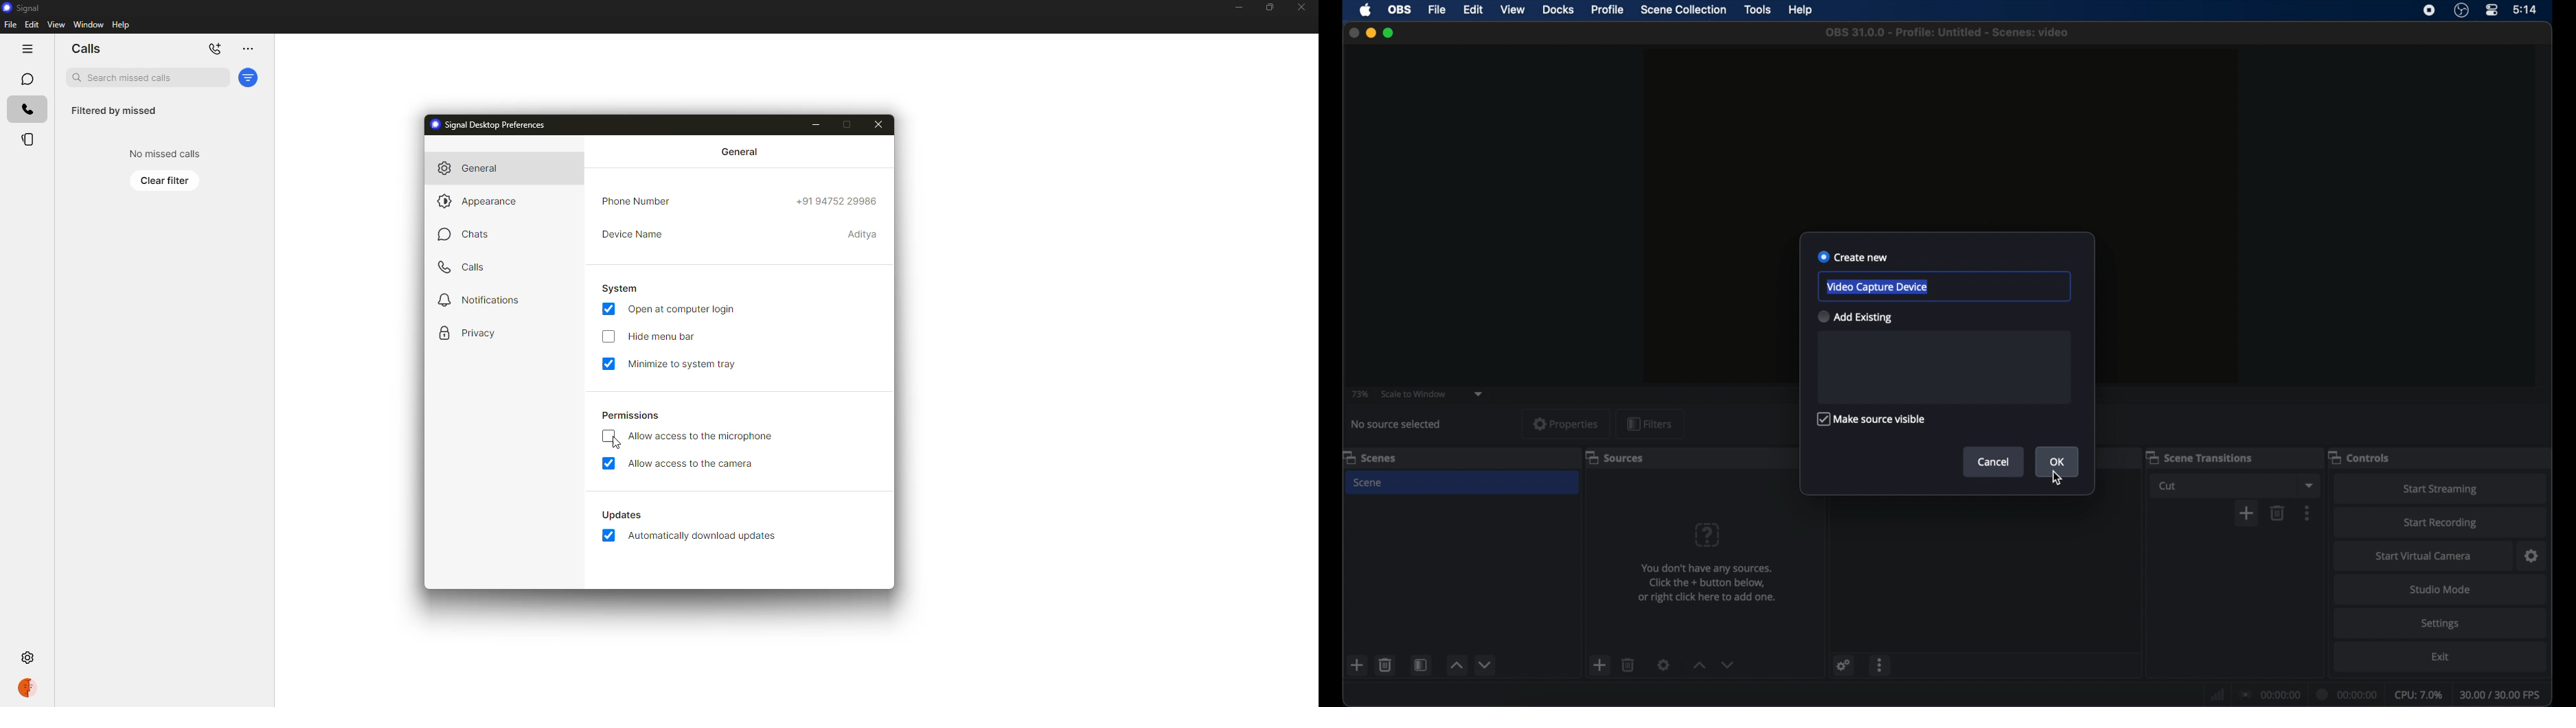  Describe the element at coordinates (86, 49) in the screenshot. I see `calls` at that location.